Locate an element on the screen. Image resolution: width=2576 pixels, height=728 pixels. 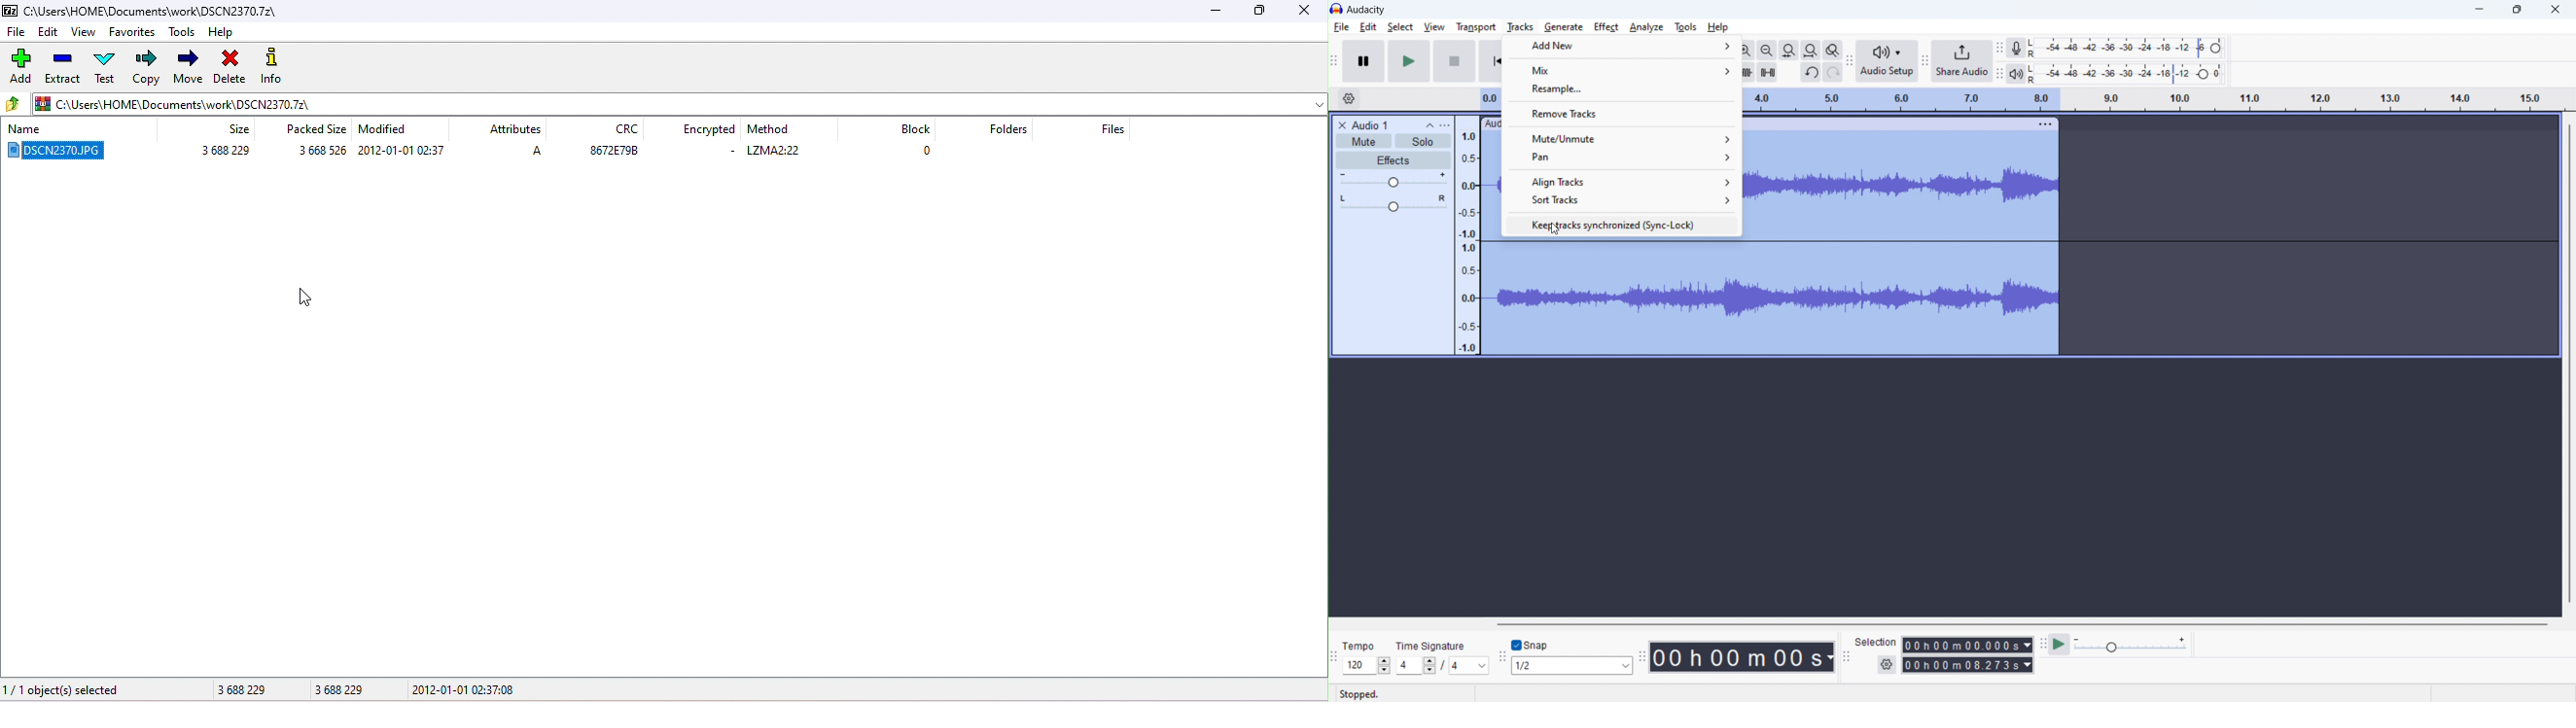
silence audio selection is located at coordinates (1767, 72).